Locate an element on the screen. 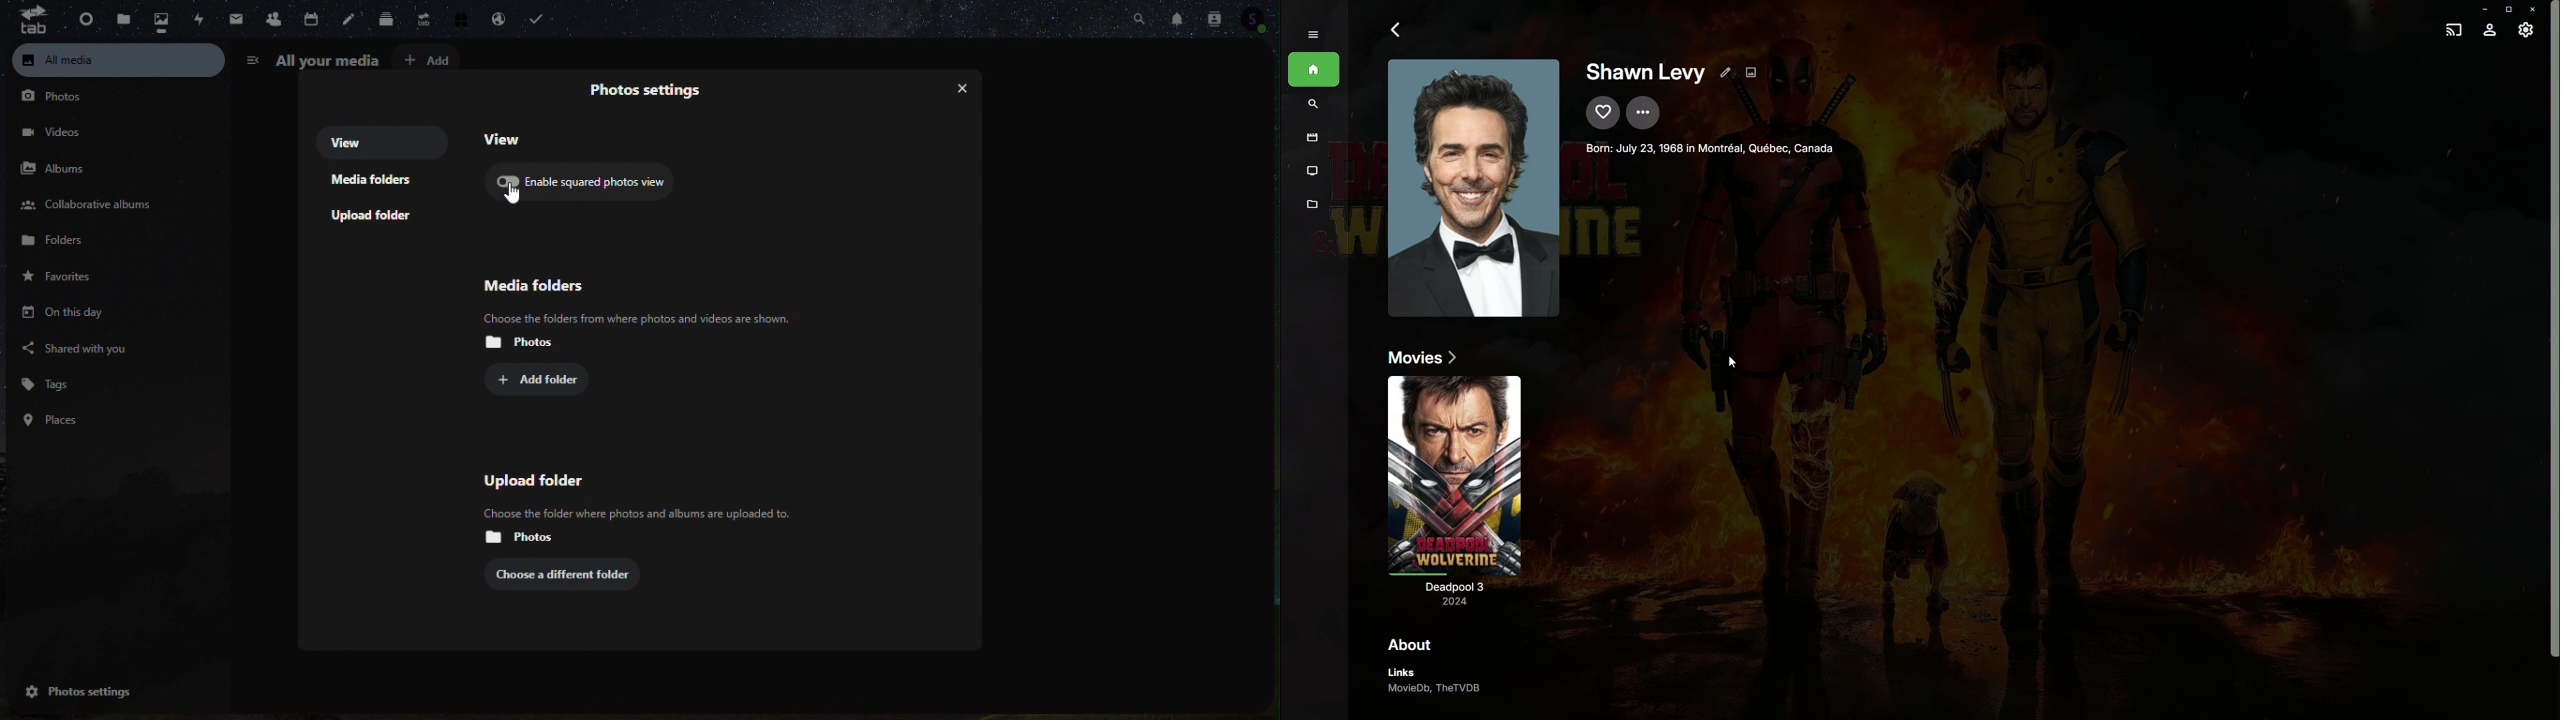 The image size is (2576, 728). email handling is located at coordinates (500, 19).